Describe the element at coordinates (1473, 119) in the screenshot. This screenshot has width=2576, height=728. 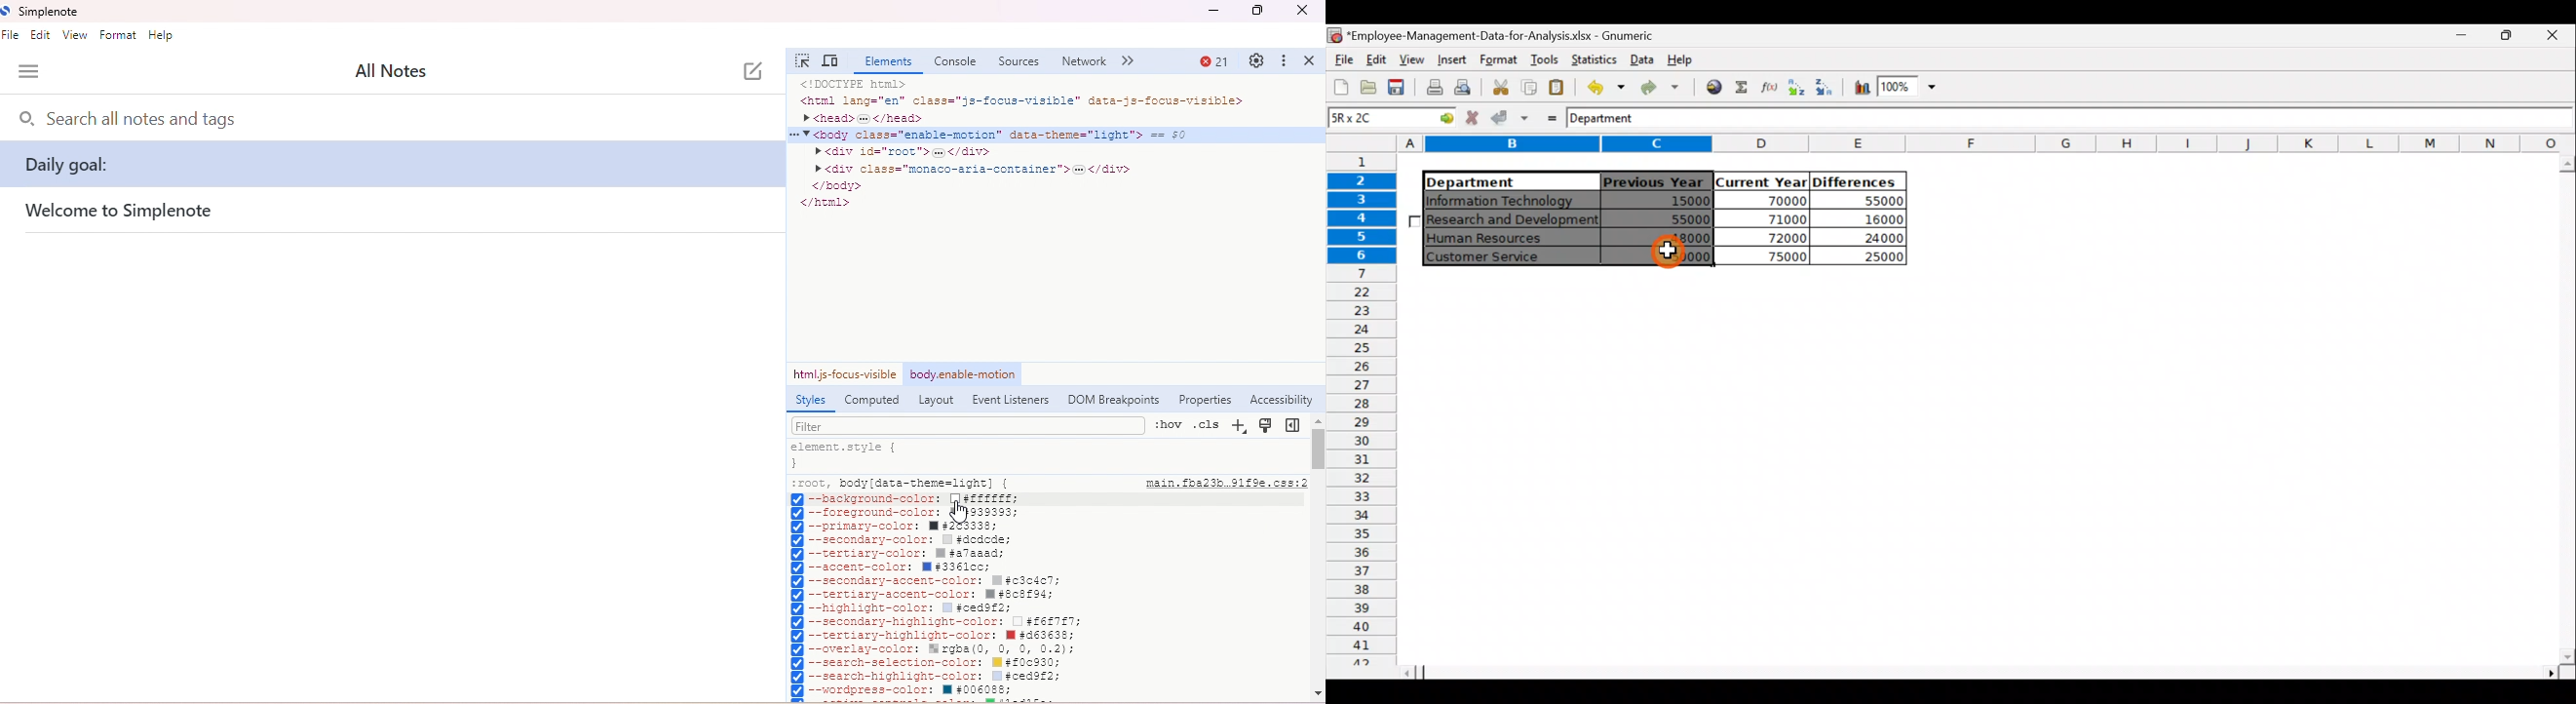
I see `Cancel change` at that location.